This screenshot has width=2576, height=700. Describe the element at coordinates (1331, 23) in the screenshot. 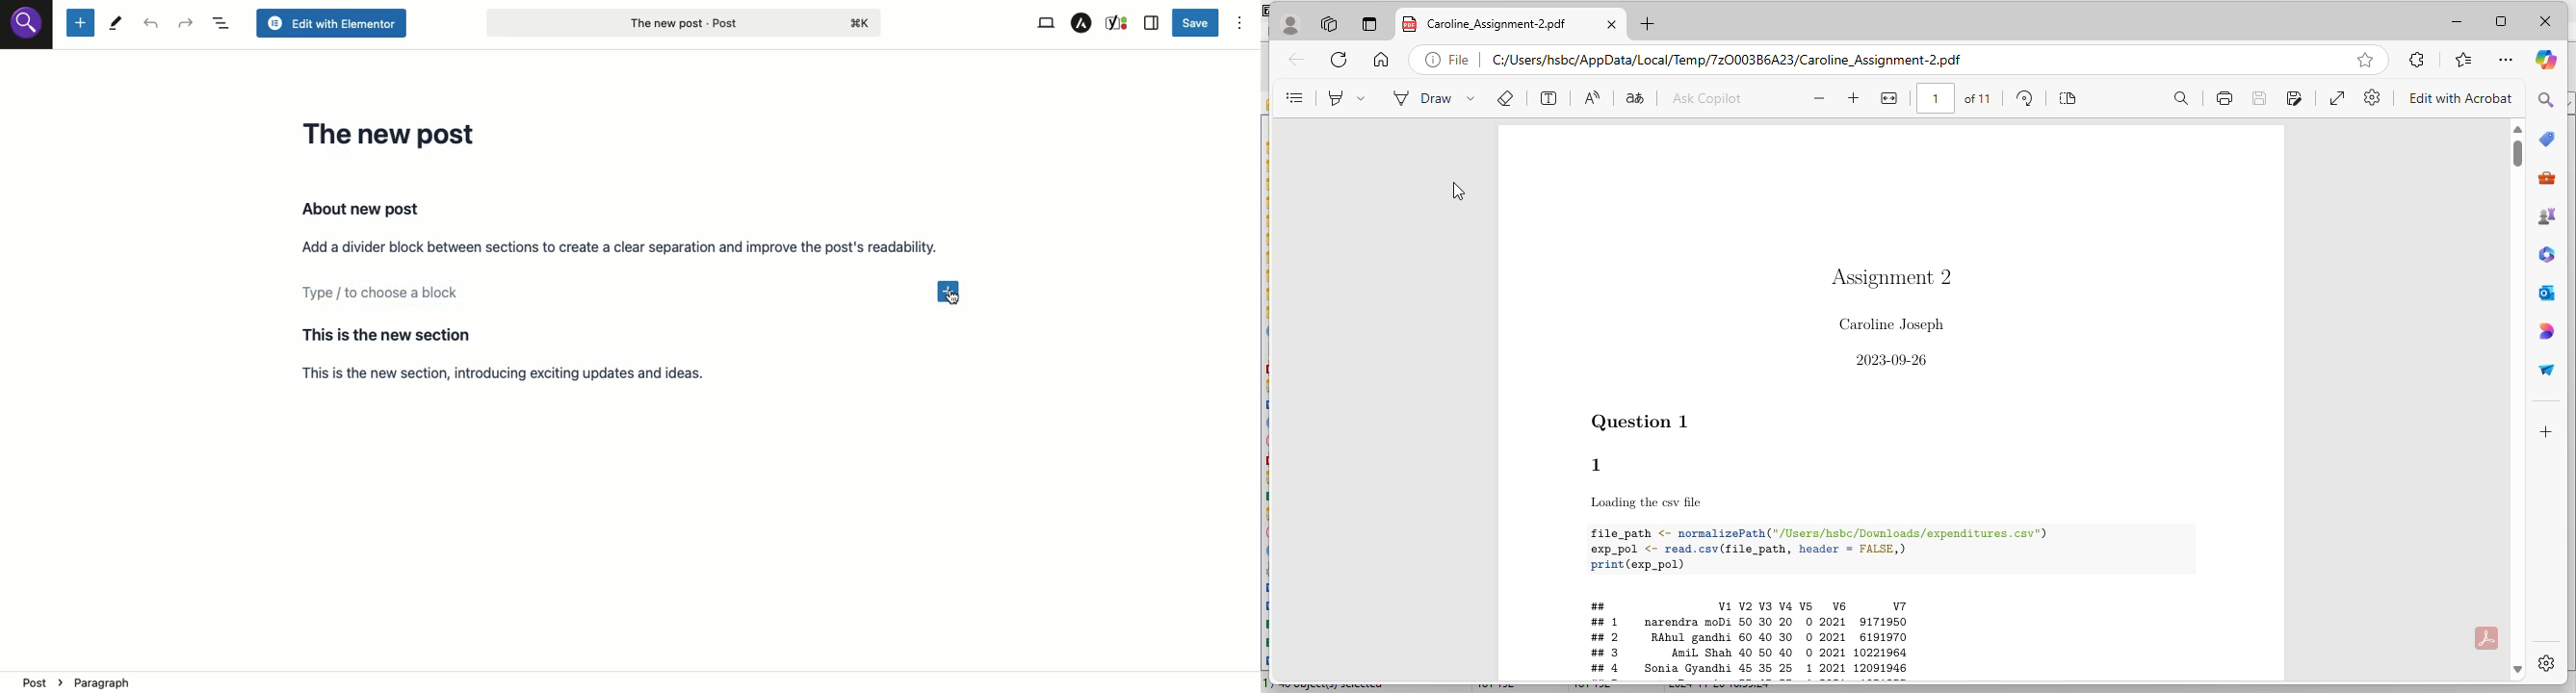

I see `workspaces` at that location.